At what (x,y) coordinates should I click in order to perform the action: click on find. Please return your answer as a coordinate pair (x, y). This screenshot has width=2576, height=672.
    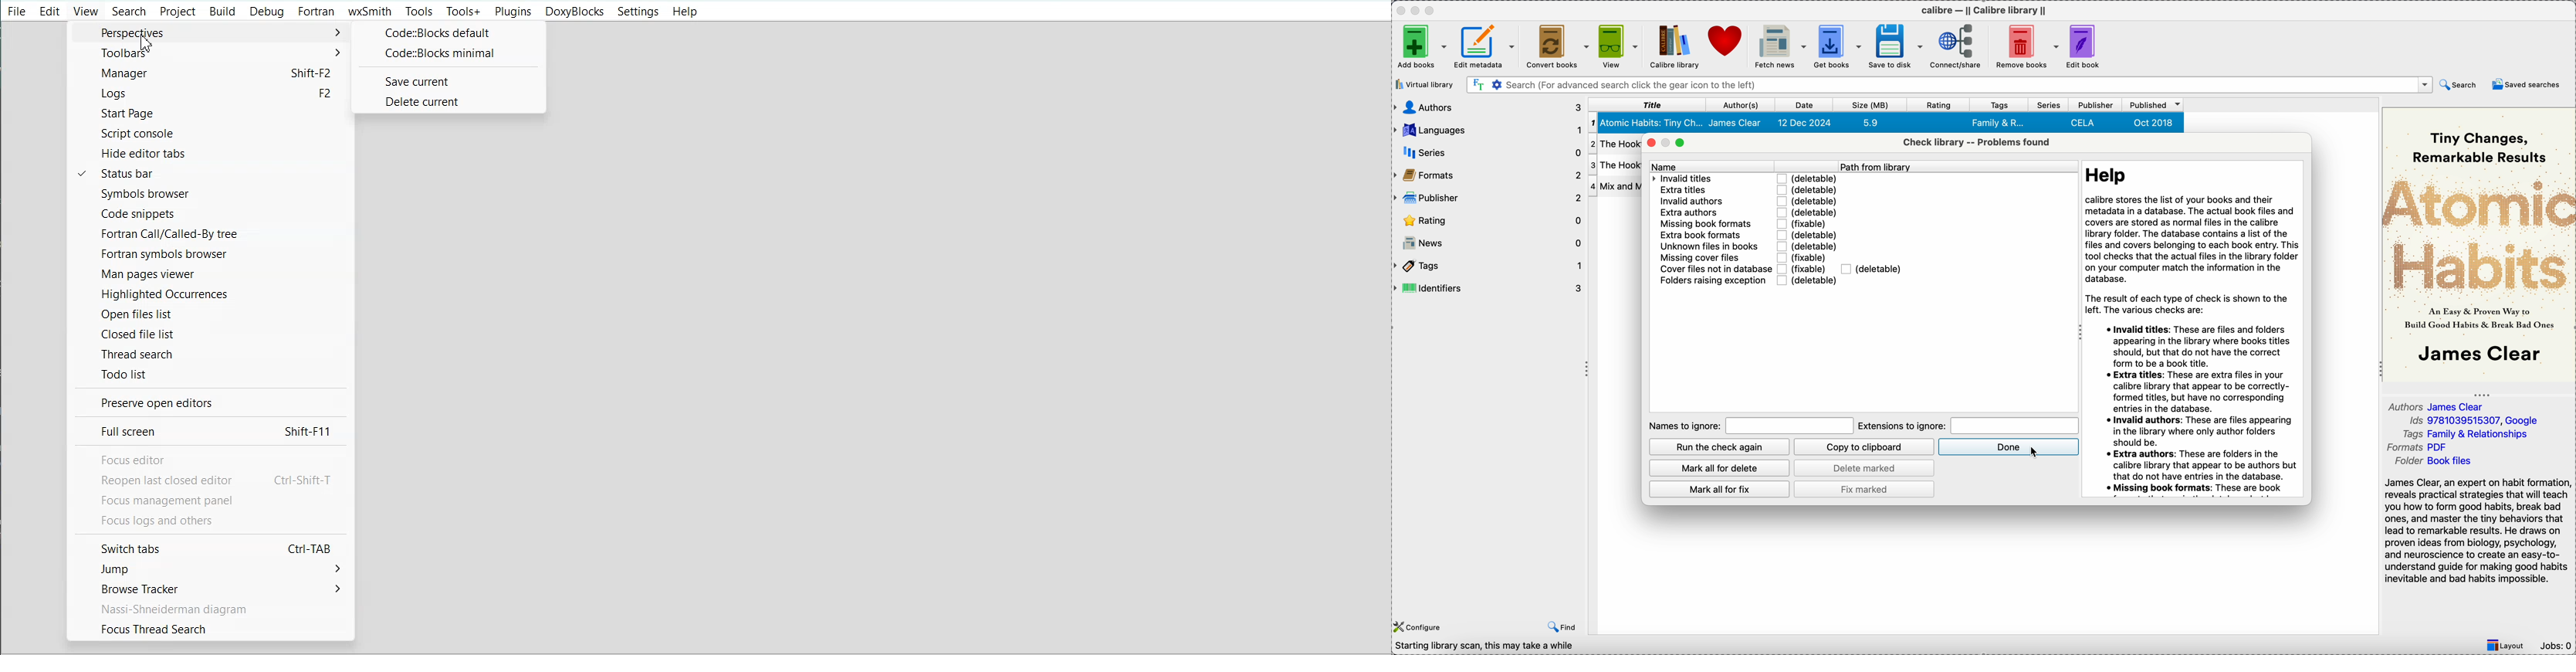
    Looking at the image, I should click on (1559, 628).